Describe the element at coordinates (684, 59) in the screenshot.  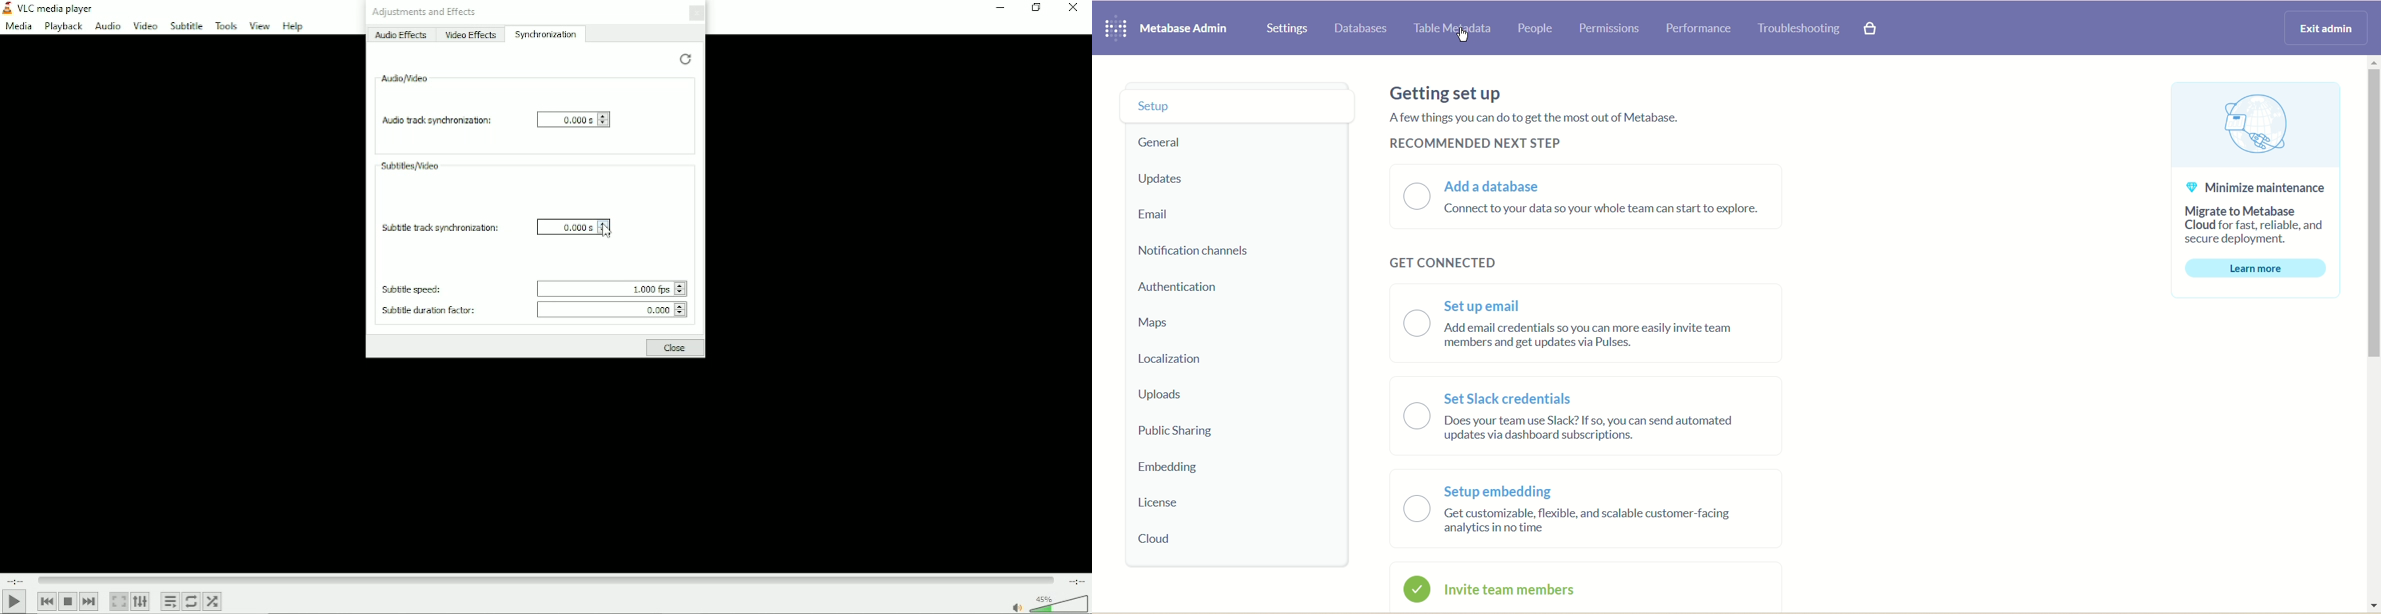
I see `restore` at that location.